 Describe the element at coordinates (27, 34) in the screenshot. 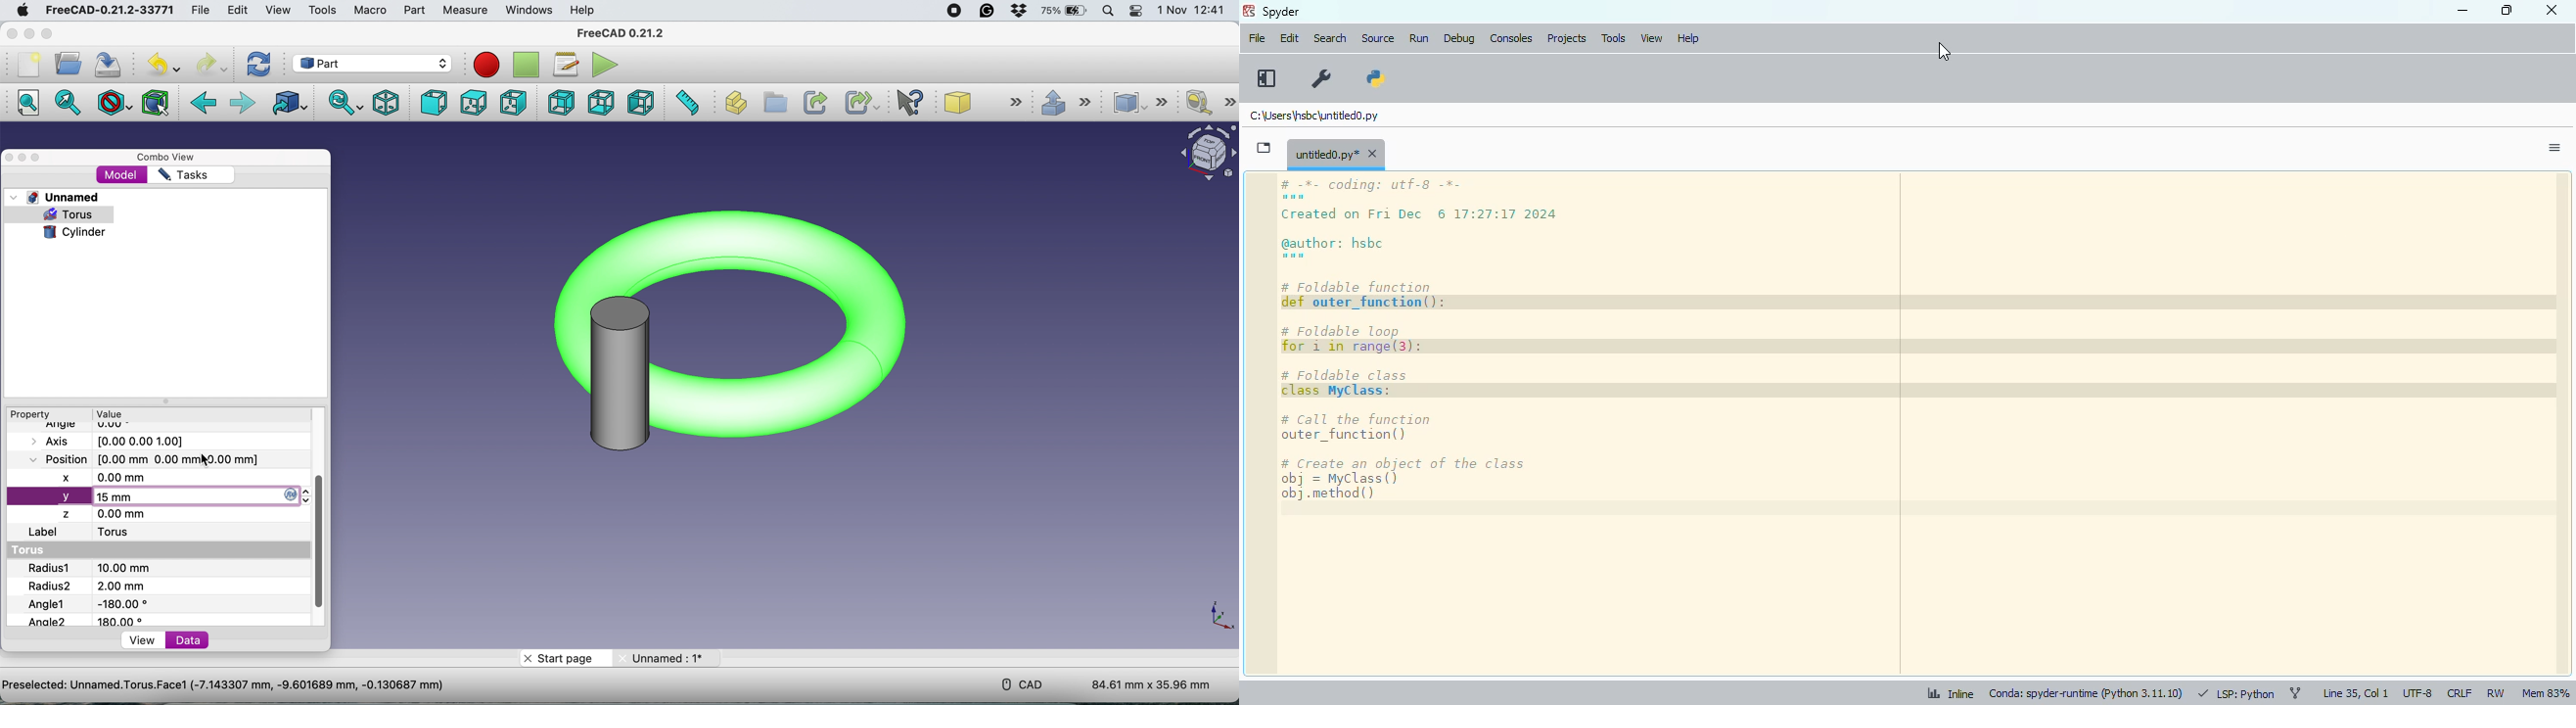

I see `minimise` at that location.